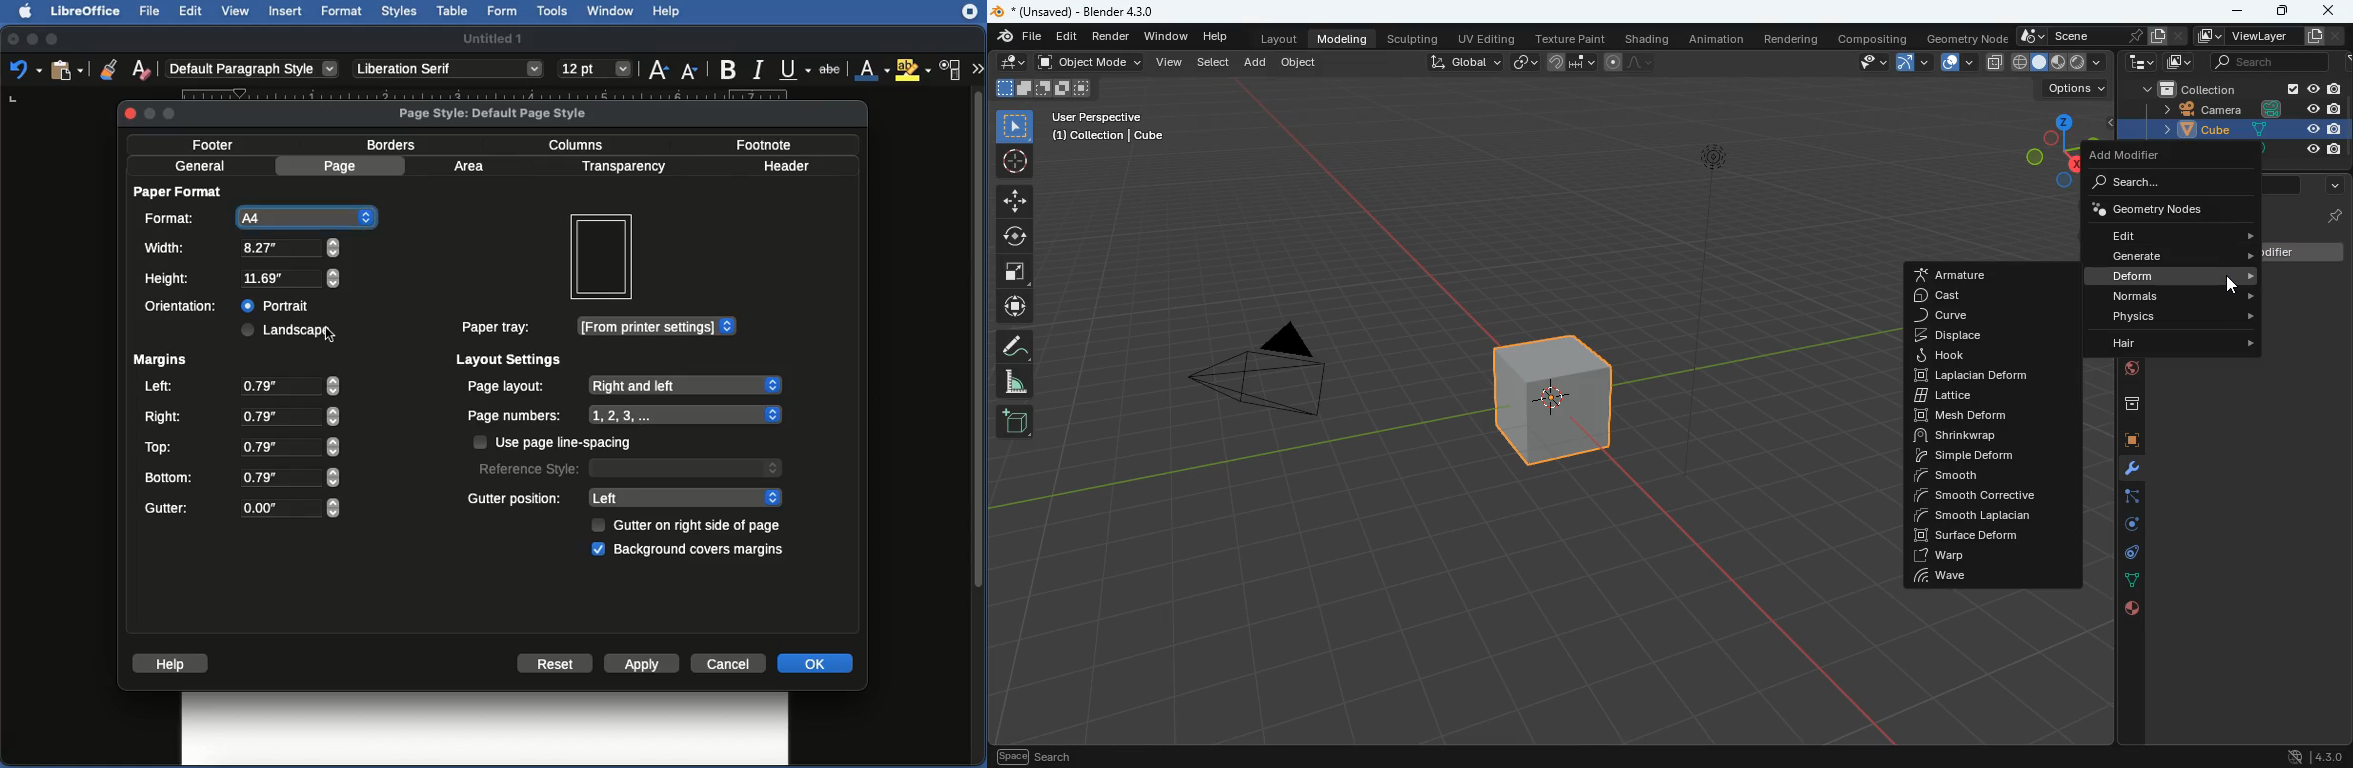 The width and height of the screenshot is (2380, 784). I want to click on edit, so click(1011, 61).